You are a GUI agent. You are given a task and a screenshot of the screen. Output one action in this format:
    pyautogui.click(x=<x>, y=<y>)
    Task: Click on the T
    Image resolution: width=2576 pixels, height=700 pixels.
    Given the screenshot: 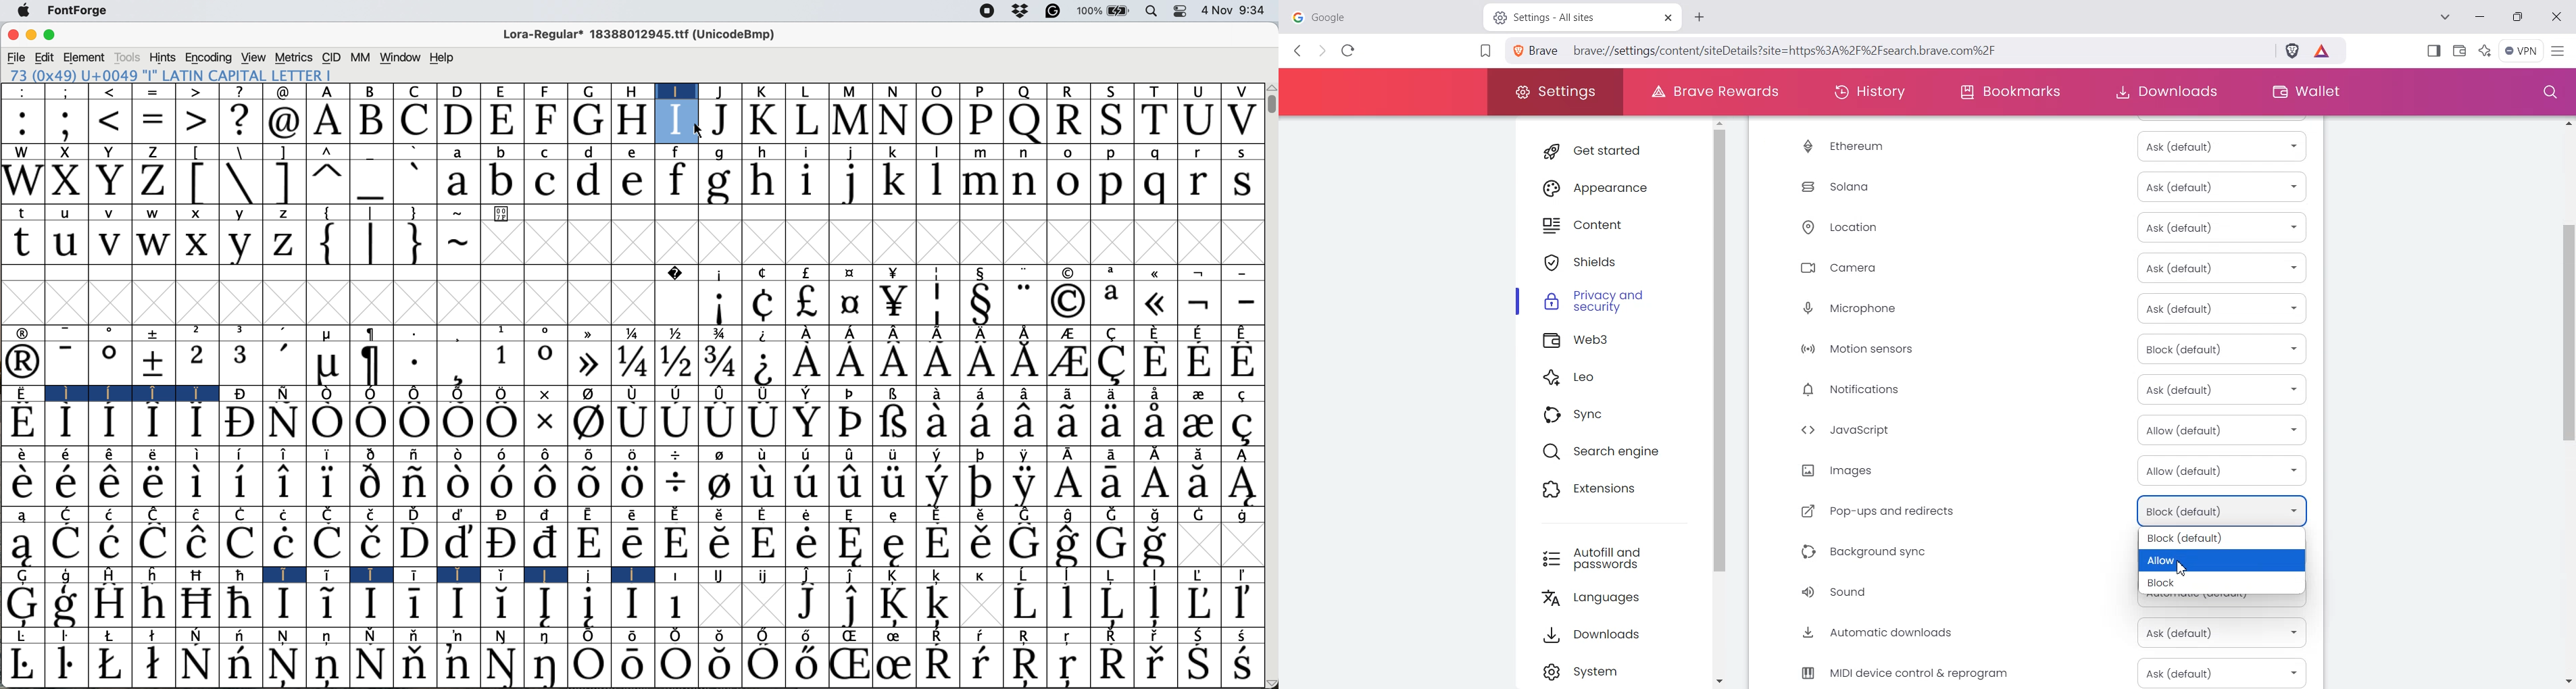 What is the action you would take?
    pyautogui.click(x=1155, y=90)
    